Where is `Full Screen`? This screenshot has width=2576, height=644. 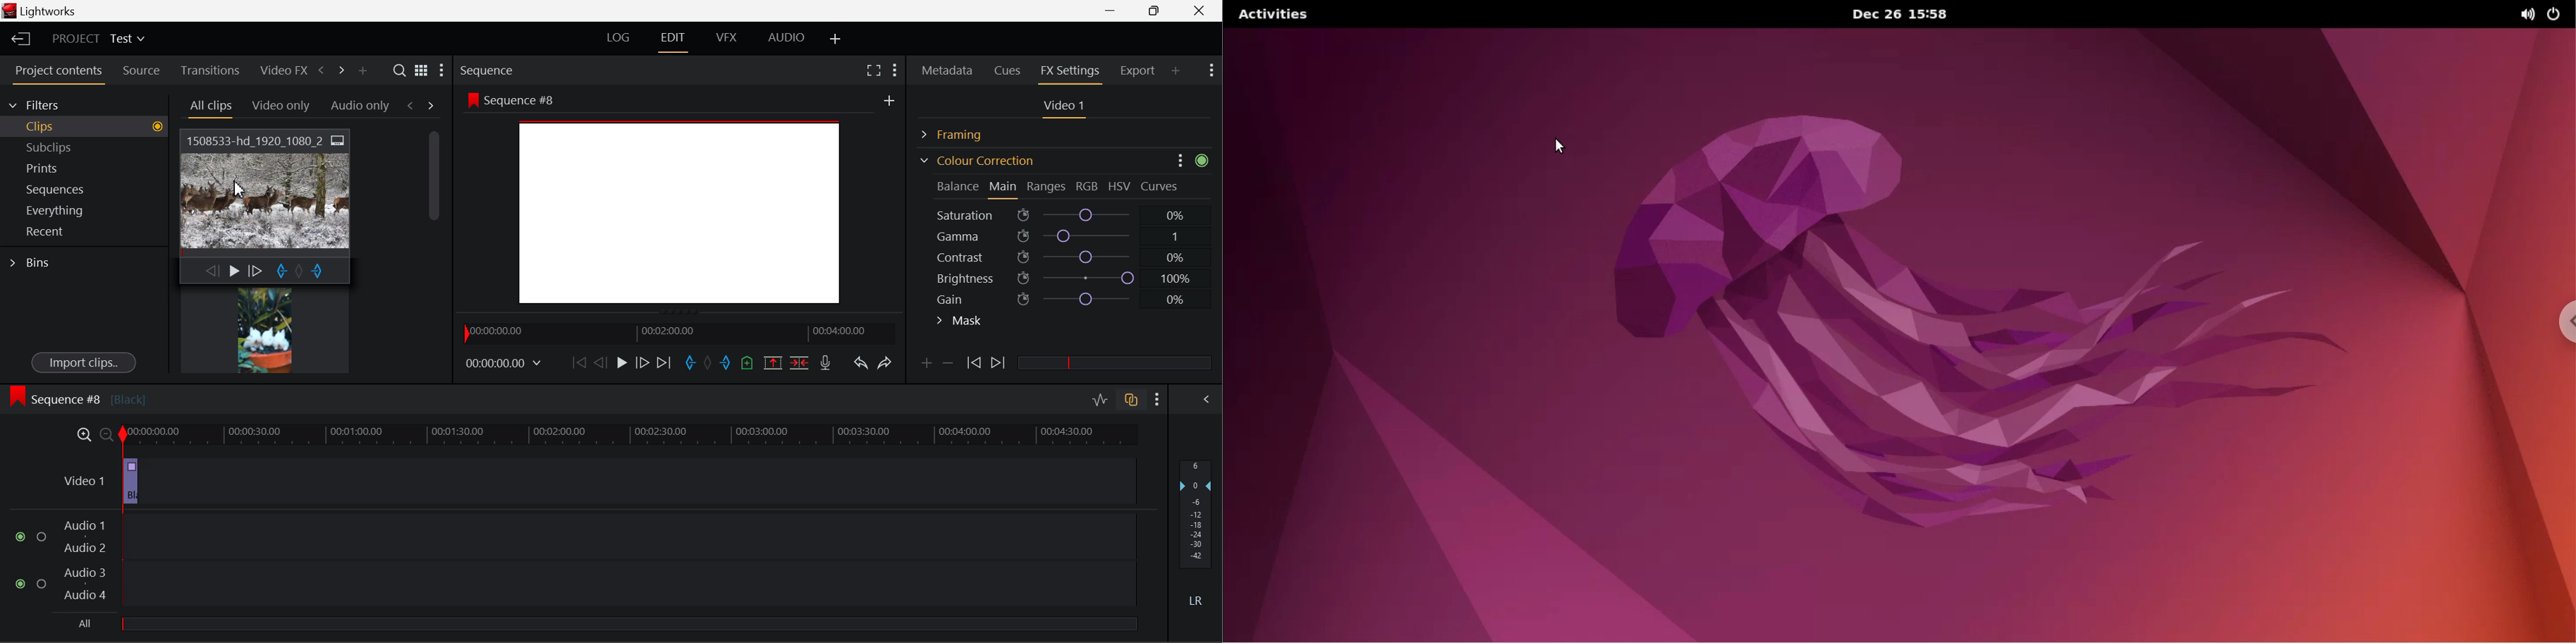 Full Screen is located at coordinates (874, 69).